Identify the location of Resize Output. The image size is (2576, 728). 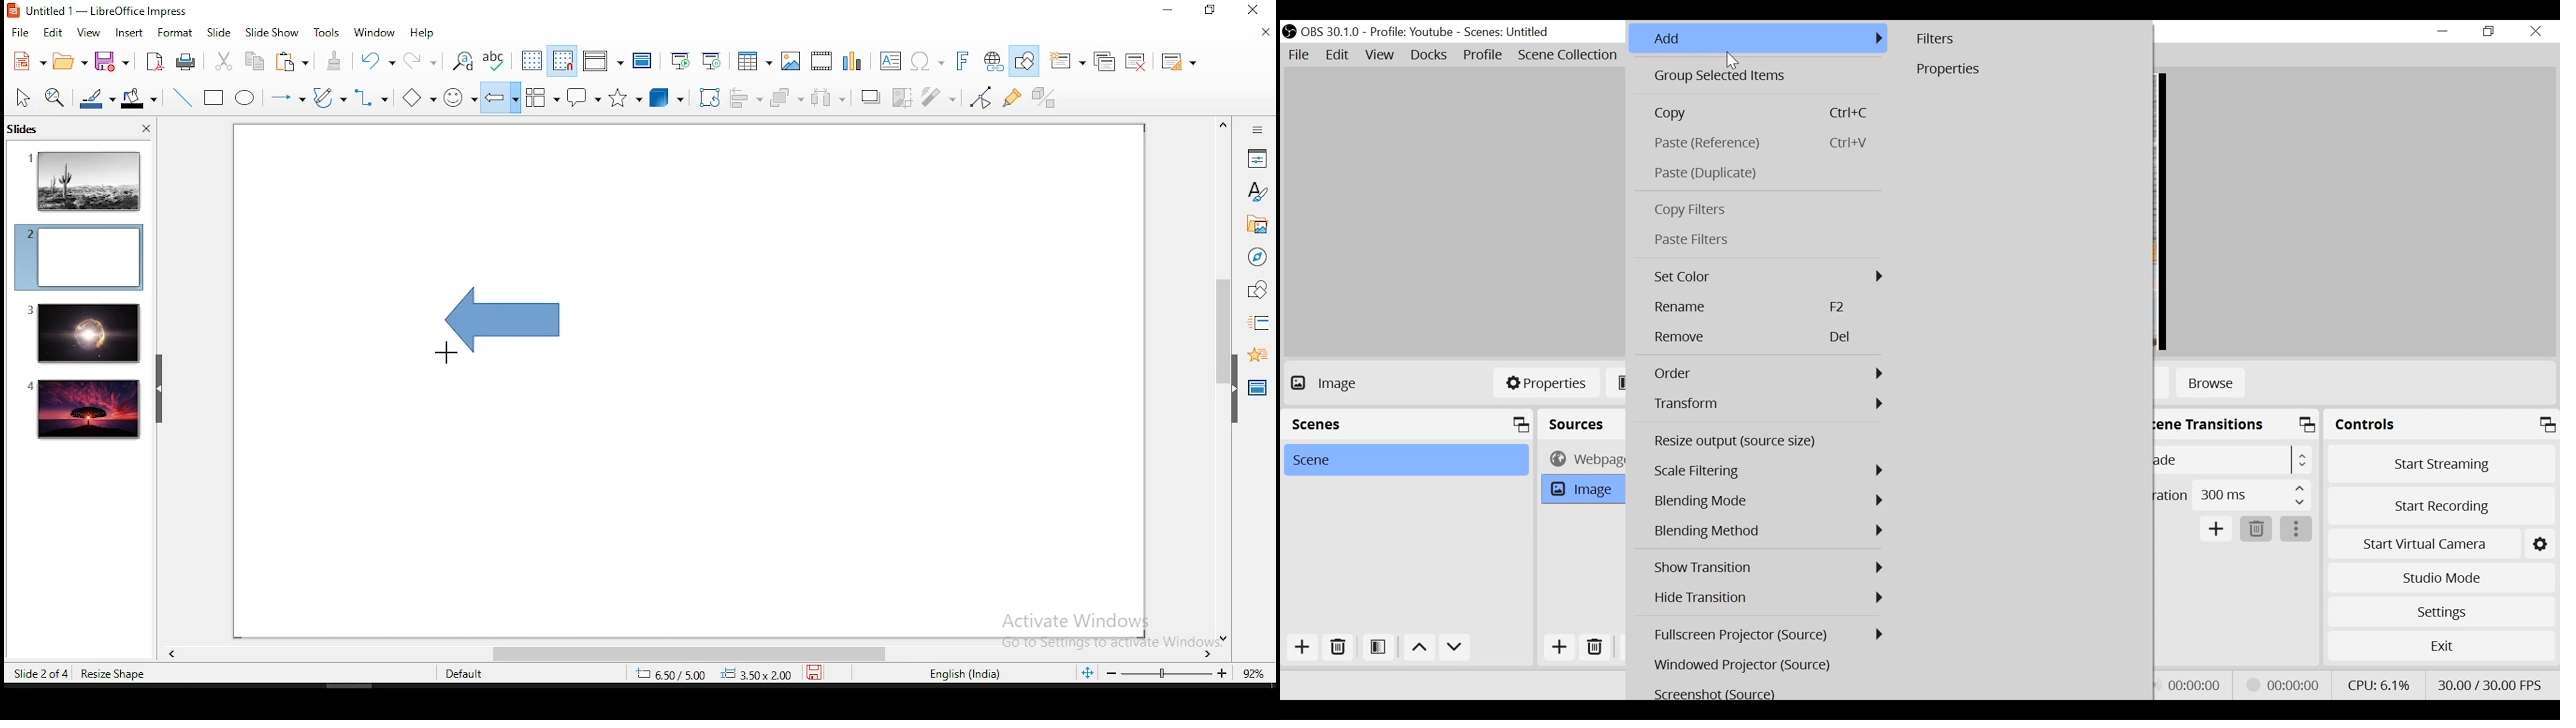
(1767, 442).